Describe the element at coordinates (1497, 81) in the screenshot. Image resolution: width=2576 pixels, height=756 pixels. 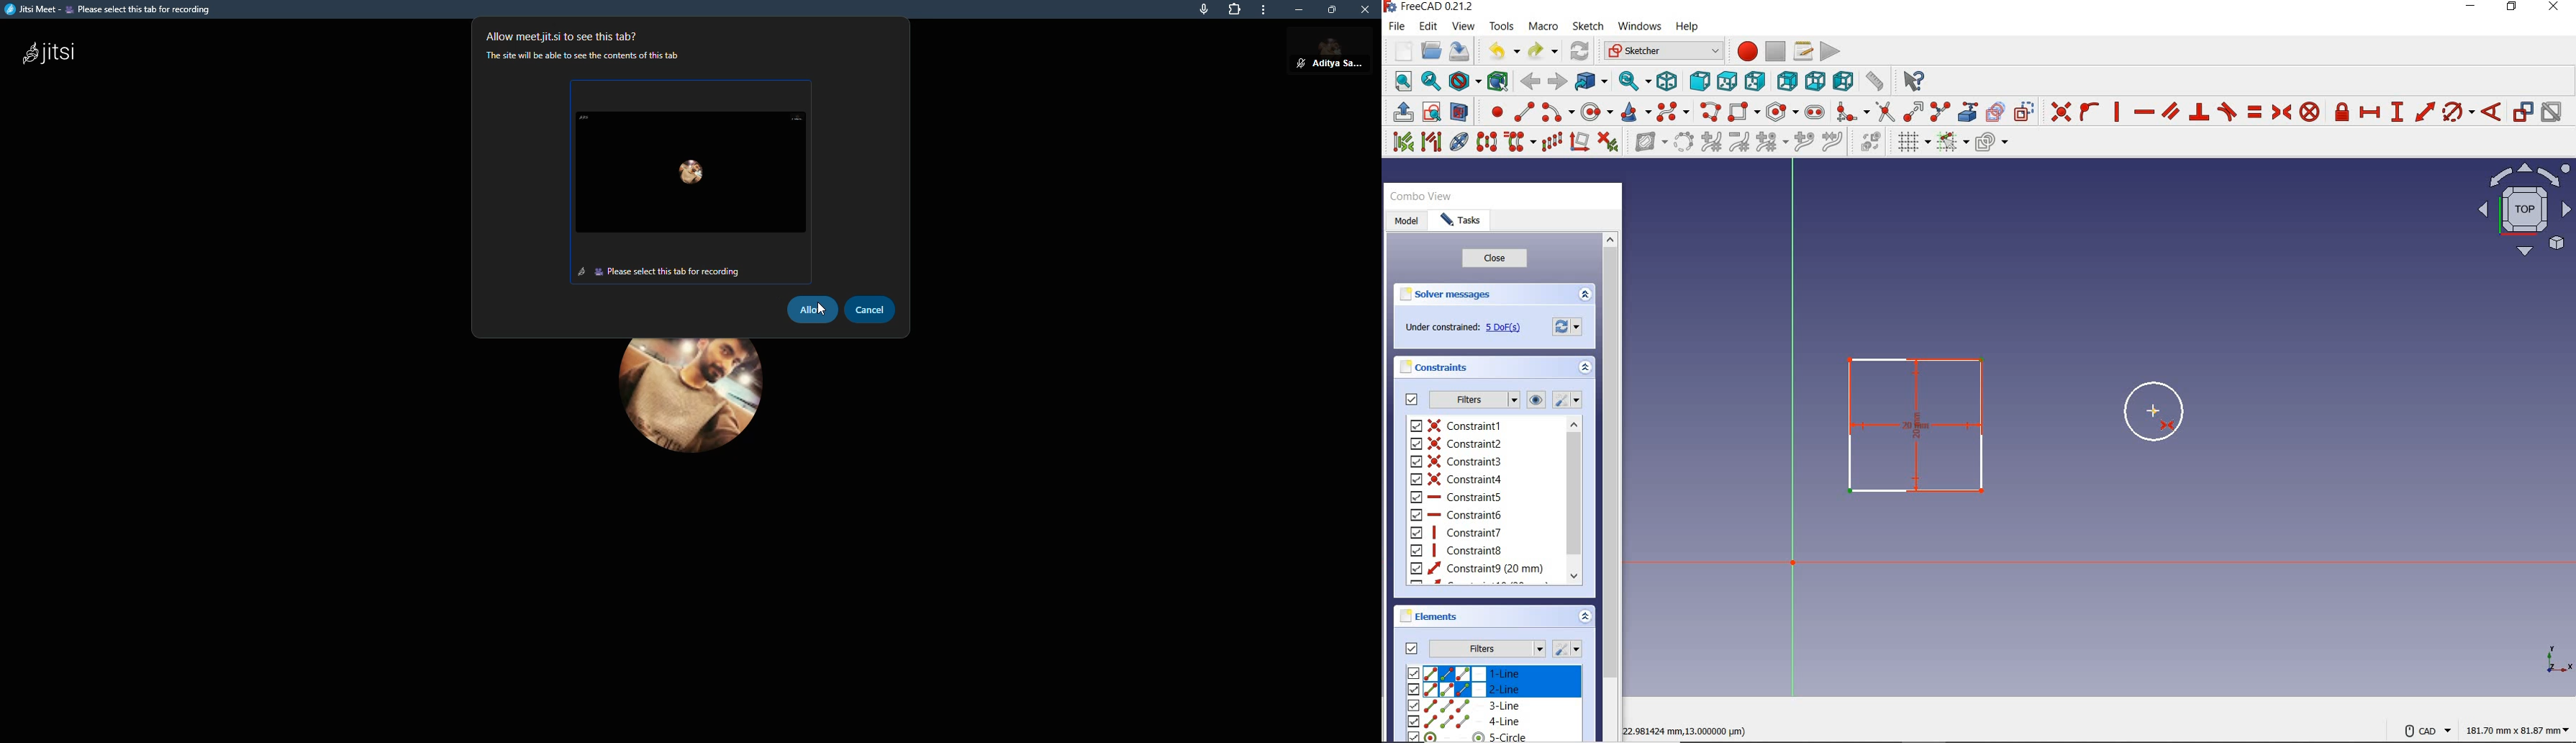
I see `bounding box` at that location.